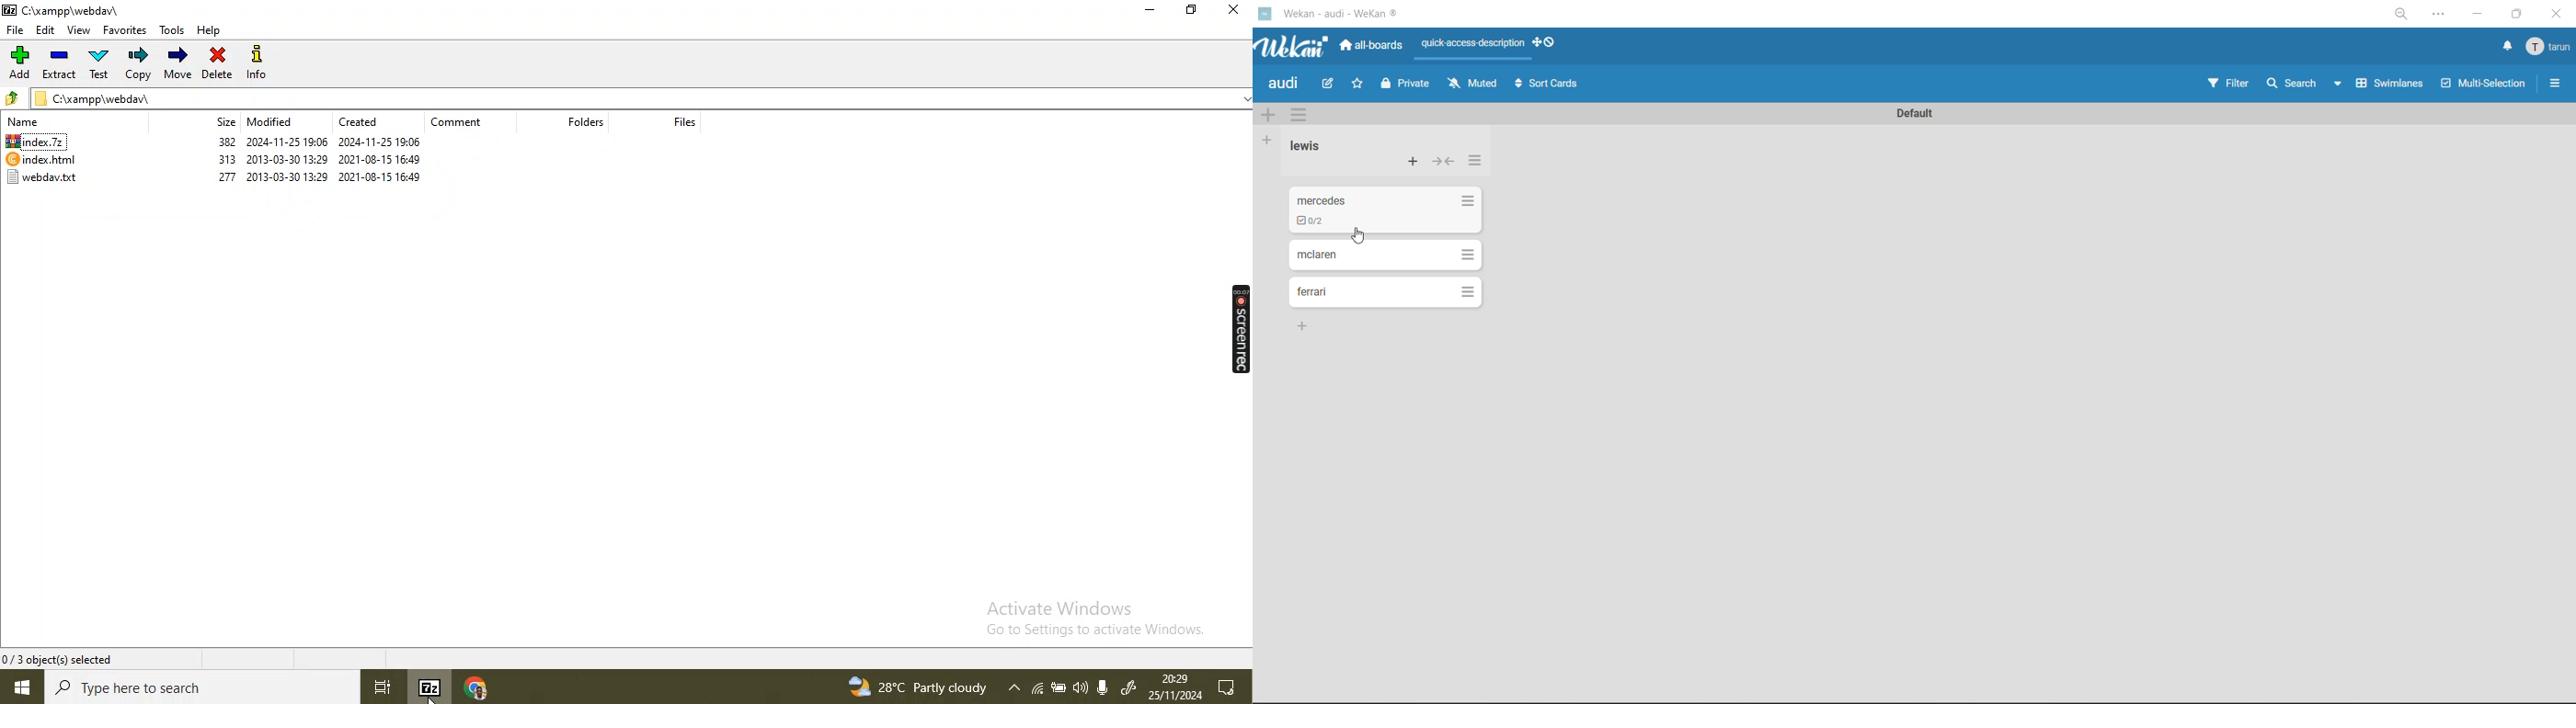  I want to click on file, so click(13, 30).